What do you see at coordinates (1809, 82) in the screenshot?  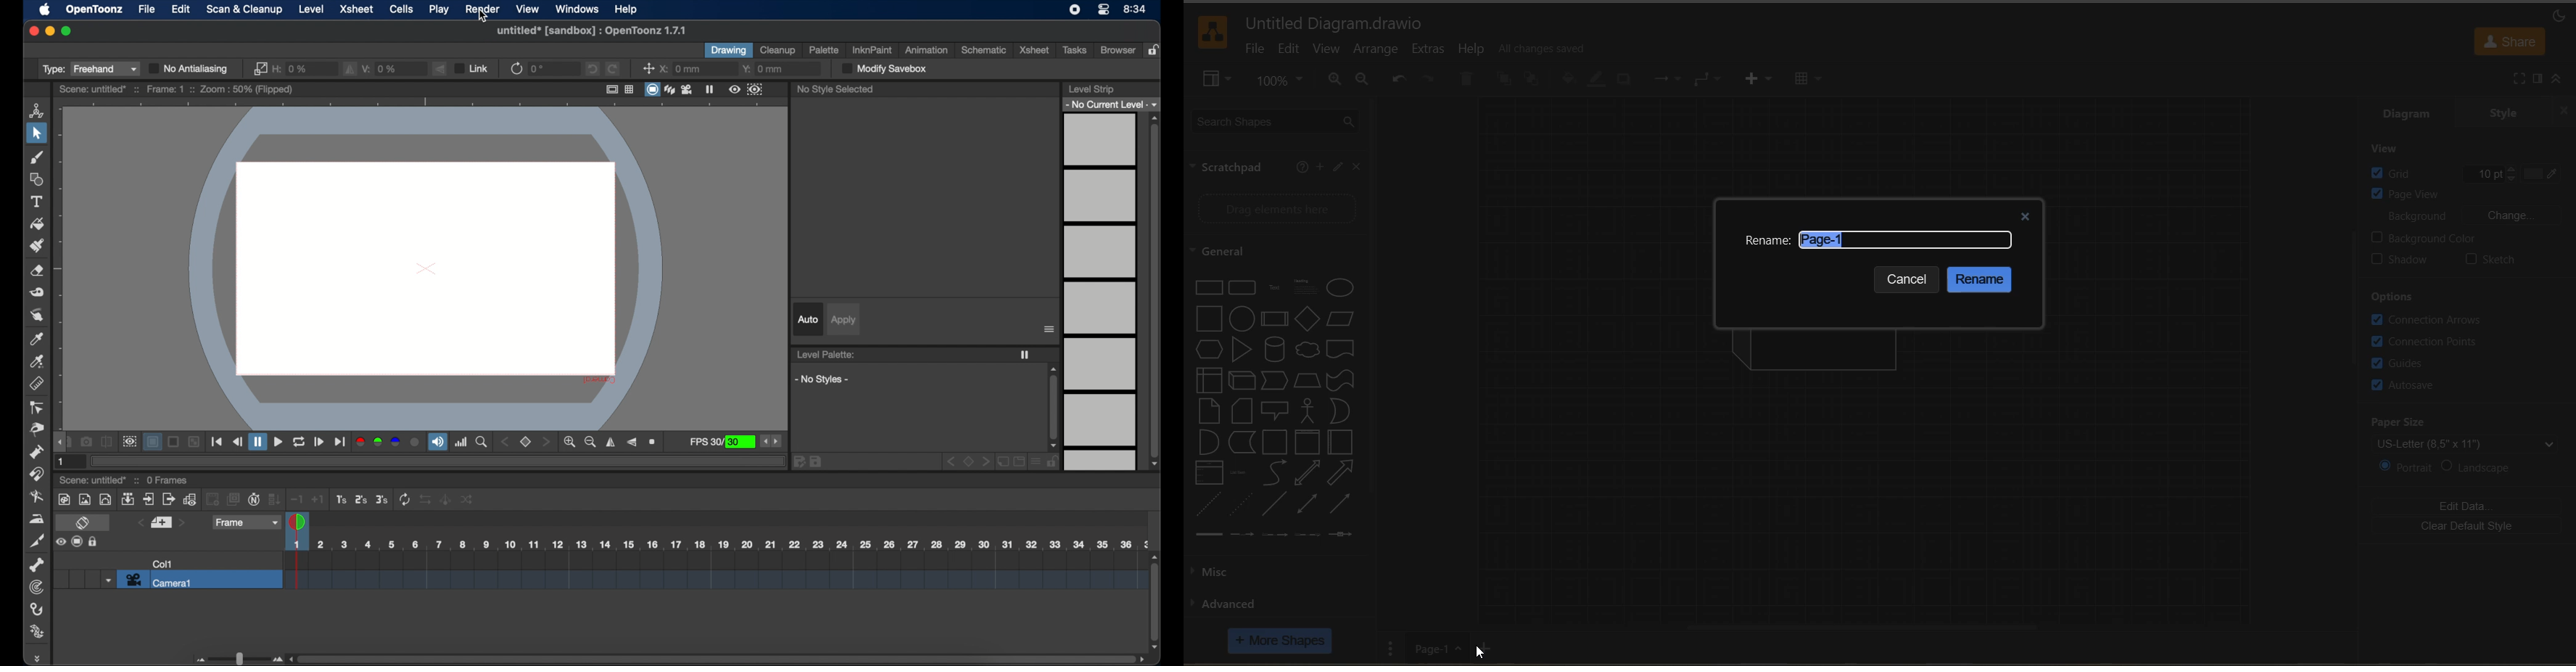 I see `table` at bounding box center [1809, 82].